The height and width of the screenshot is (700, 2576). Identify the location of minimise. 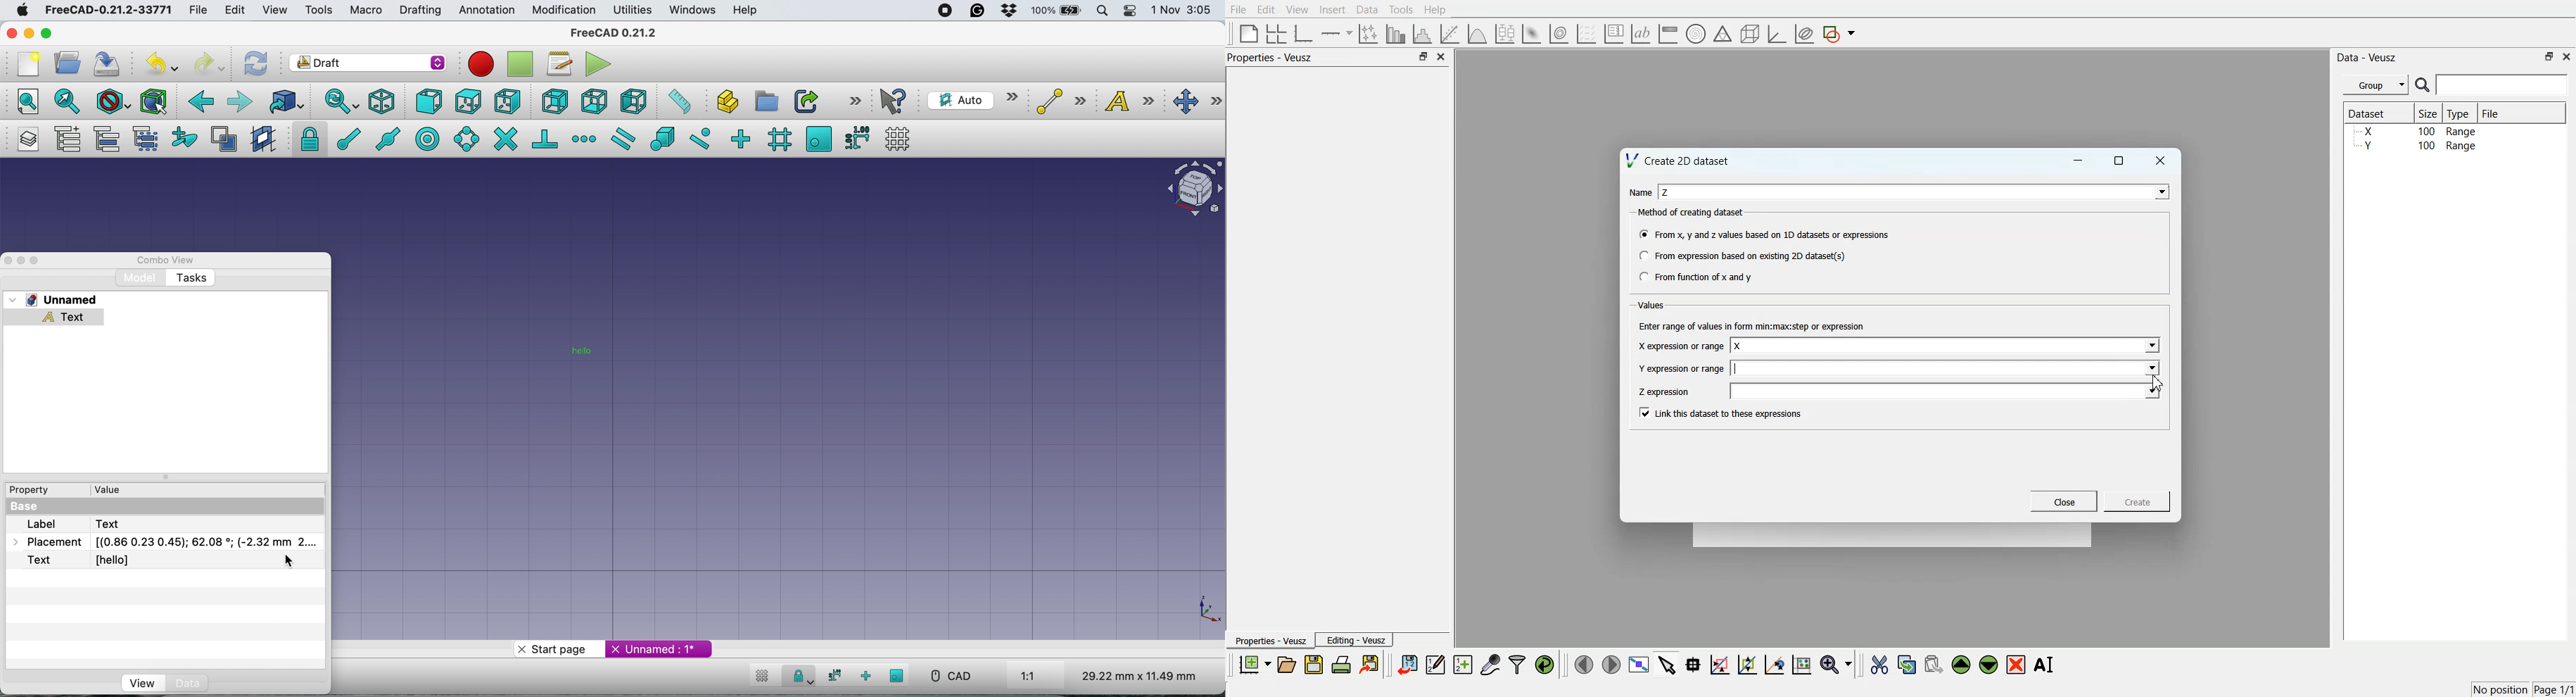
(21, 259).